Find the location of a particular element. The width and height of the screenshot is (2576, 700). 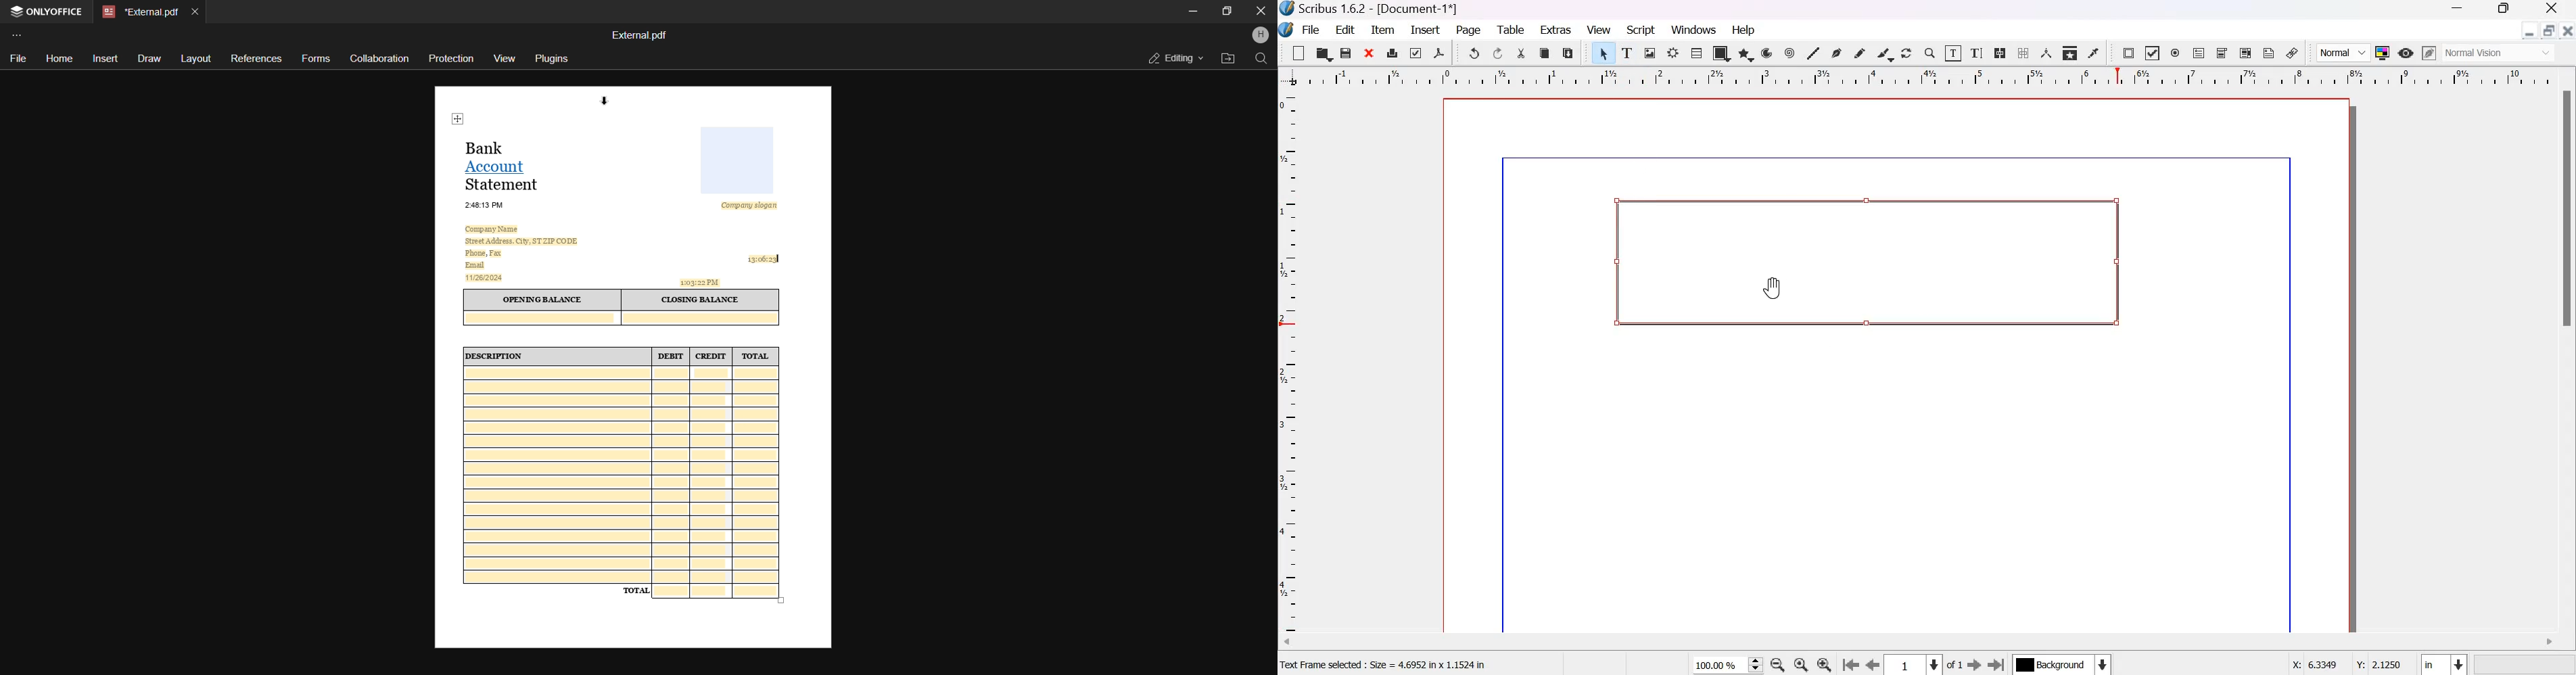

Select the current layer  is located at coordinates (2061, 664).